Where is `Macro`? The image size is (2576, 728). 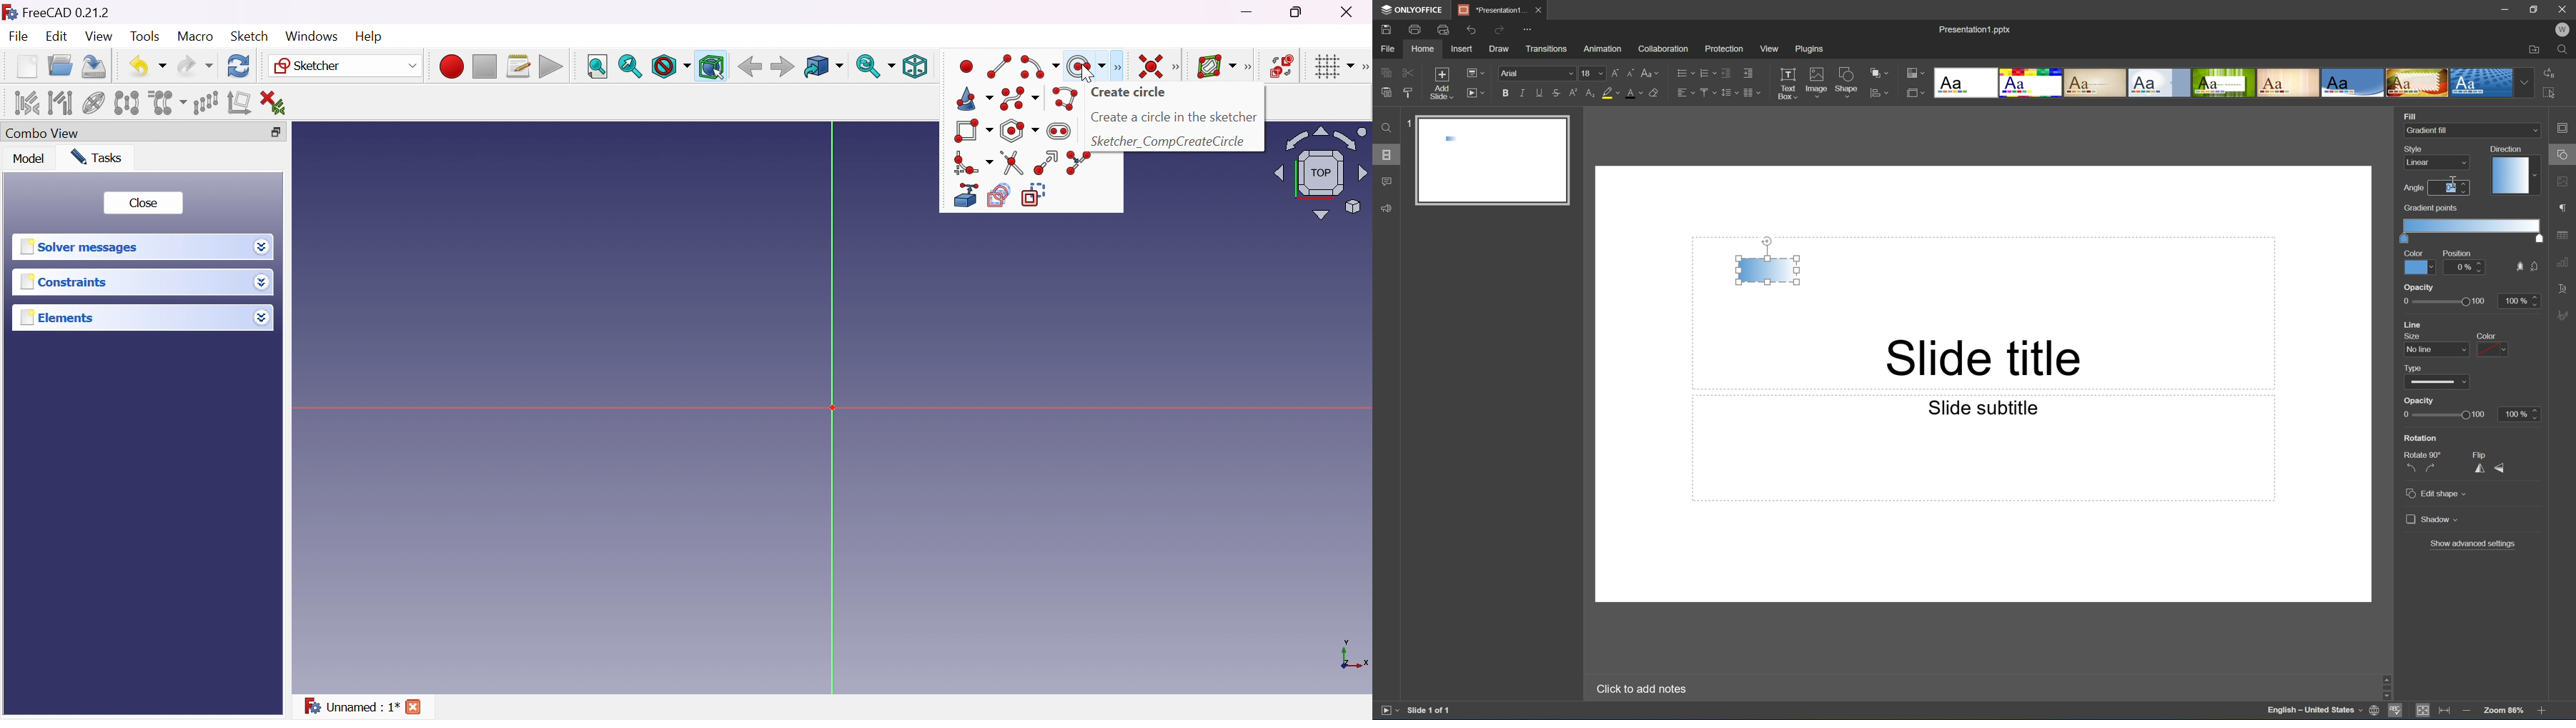 Macro is located at coordinates (196, 36).